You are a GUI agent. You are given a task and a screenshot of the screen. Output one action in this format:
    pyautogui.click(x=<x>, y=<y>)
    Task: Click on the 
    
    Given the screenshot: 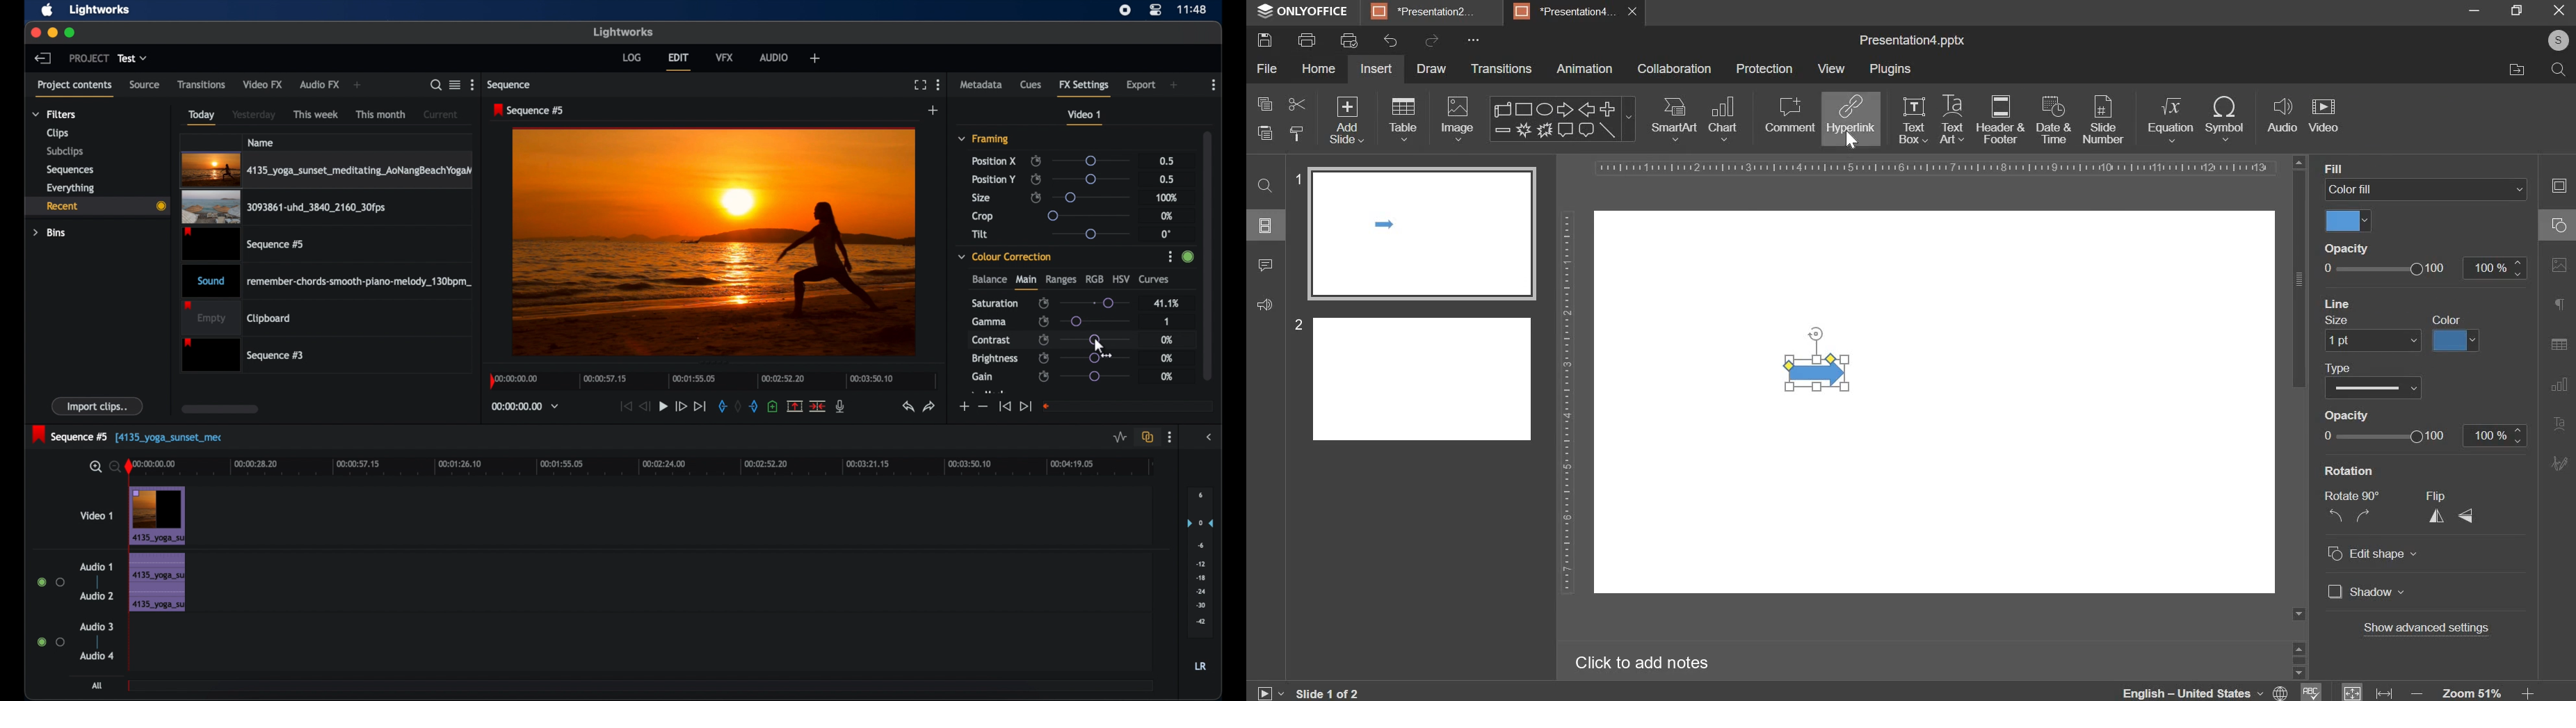 What is the action you would take?
    pyautogui.click(x=2333, y=248)
    